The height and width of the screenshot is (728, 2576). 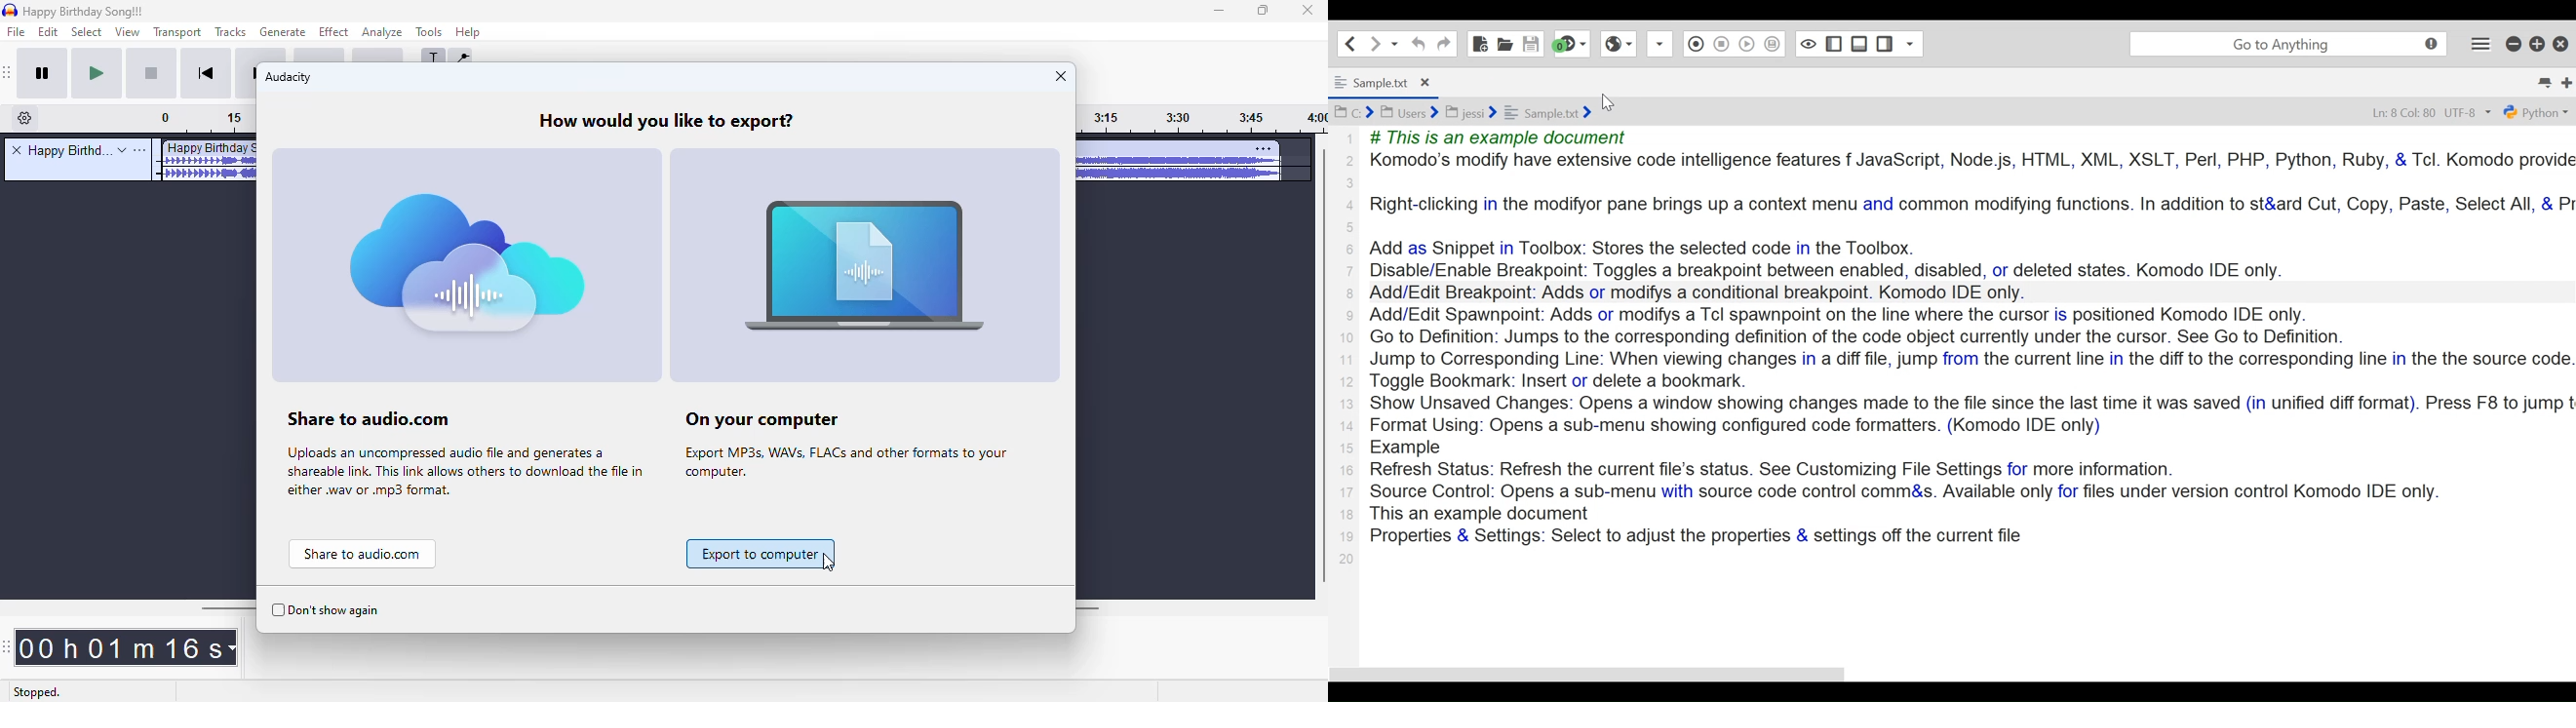 What do you see at coordinates (1470, 110) in the screenshot?
I see `jessi Folder` at bounding box center [1470, 110].